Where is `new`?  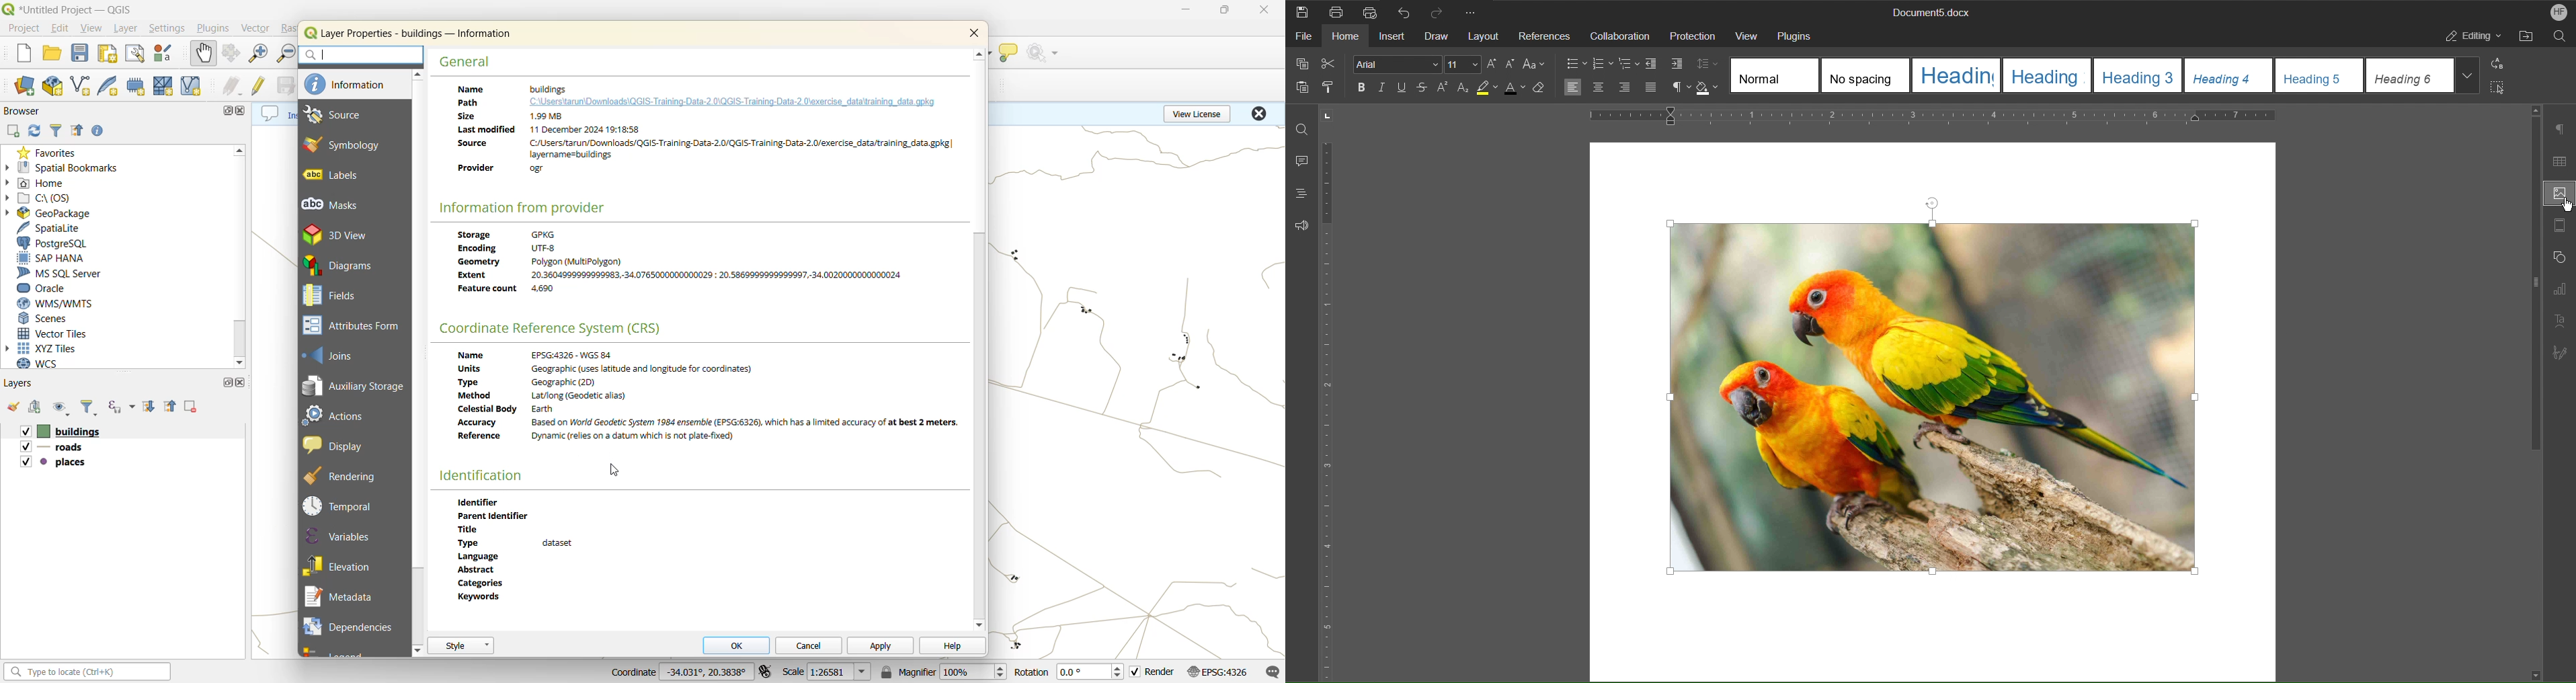
new is located at coordinates (25, 52).